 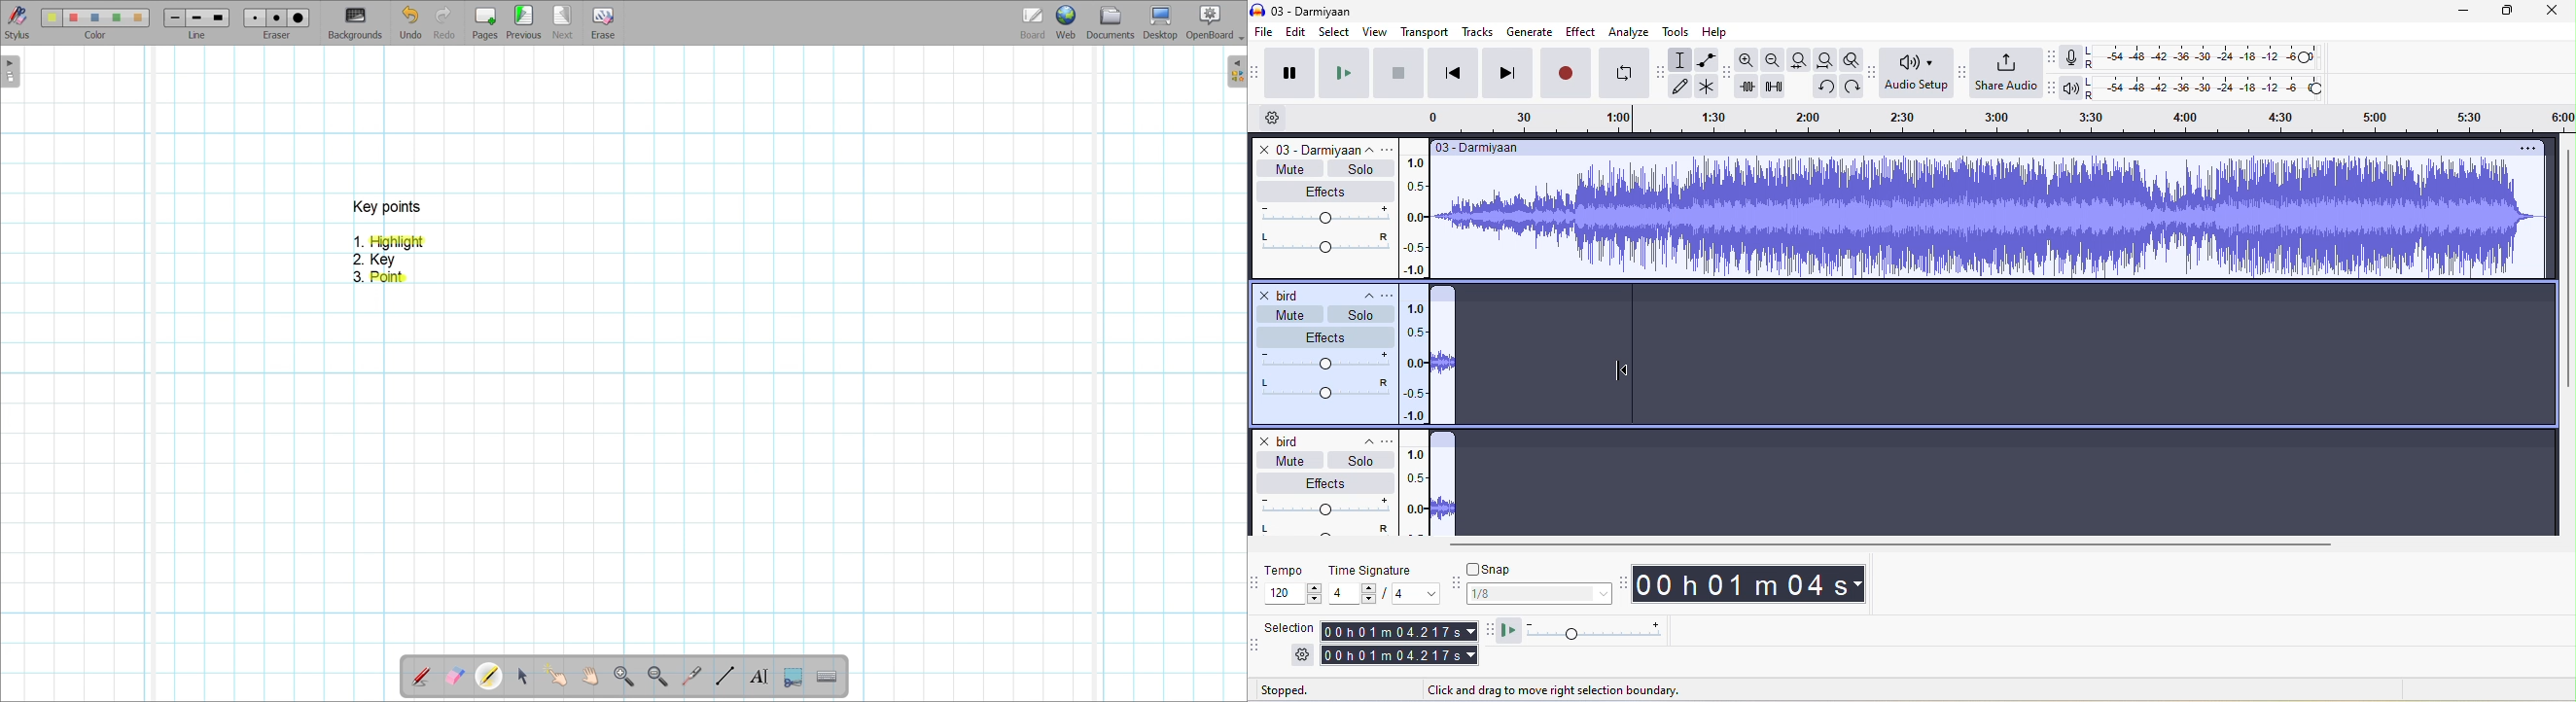 What do you see at coordinates (1299, 33) in the screenshot?
I see `edit` at bounding box center [1299, 33].